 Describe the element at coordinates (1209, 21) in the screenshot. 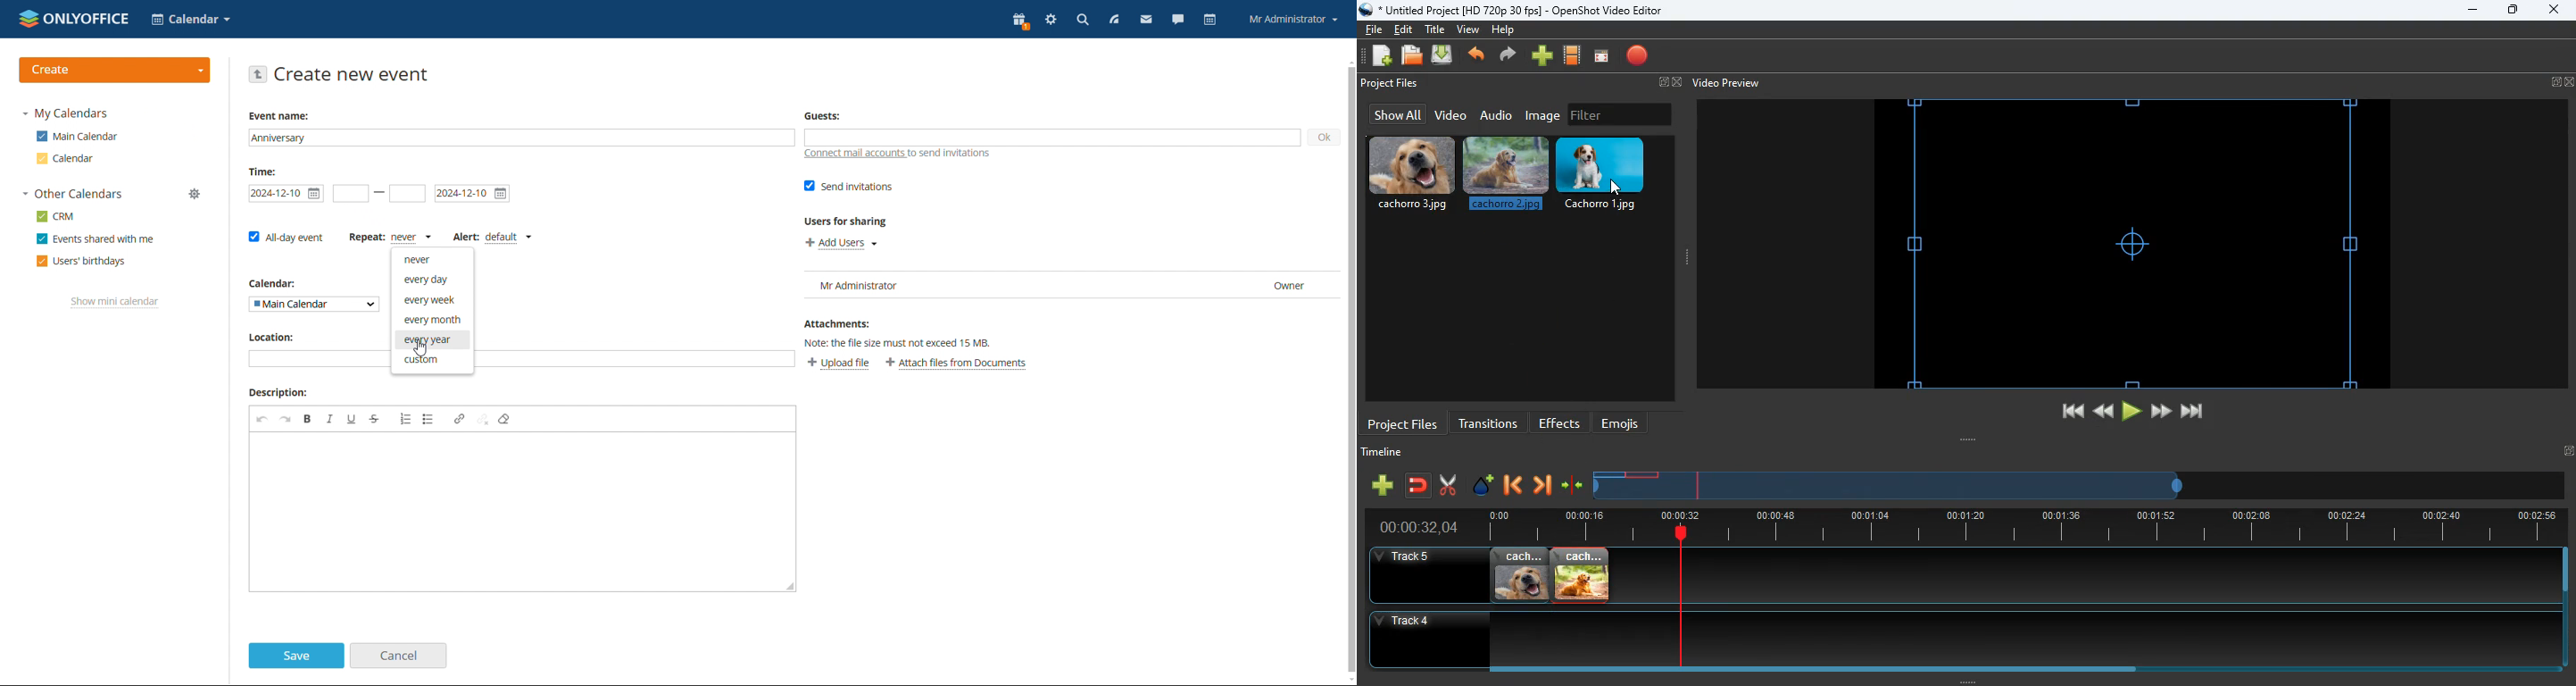

I see `calendar` at that location.